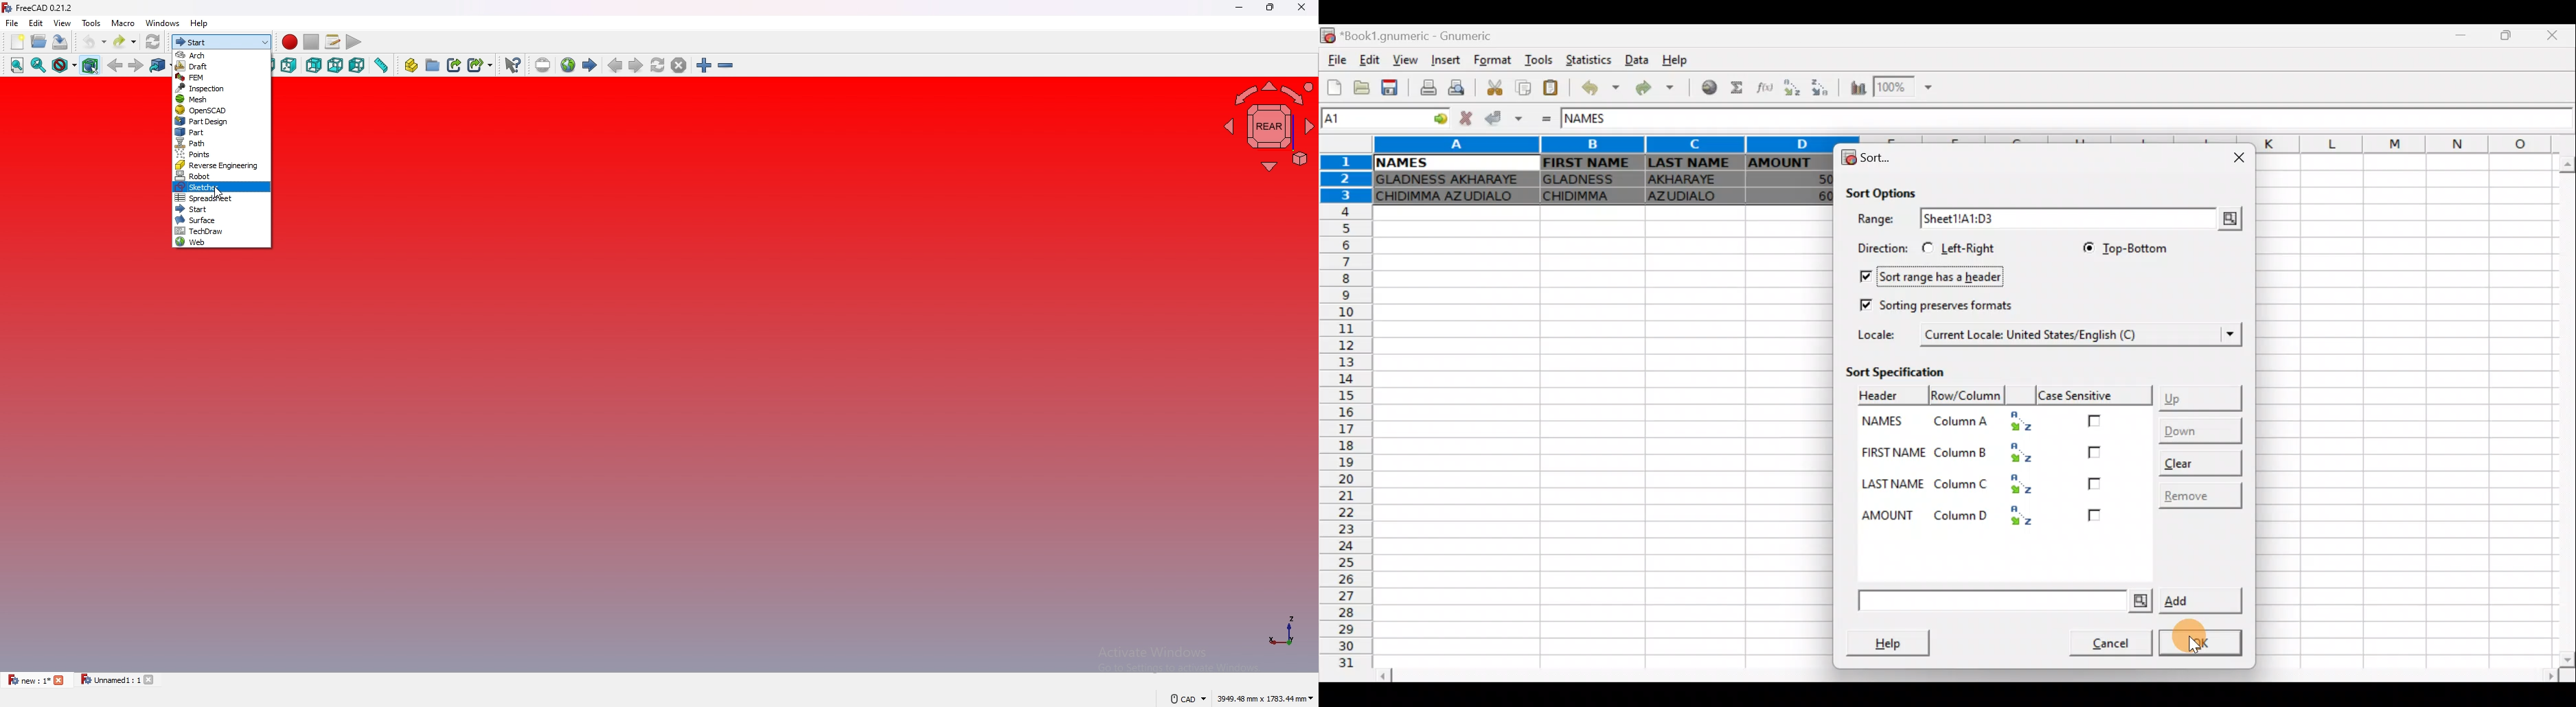 This screenshot has width=2576, height=728. I want to click on Sort options, so click(1882, 190).